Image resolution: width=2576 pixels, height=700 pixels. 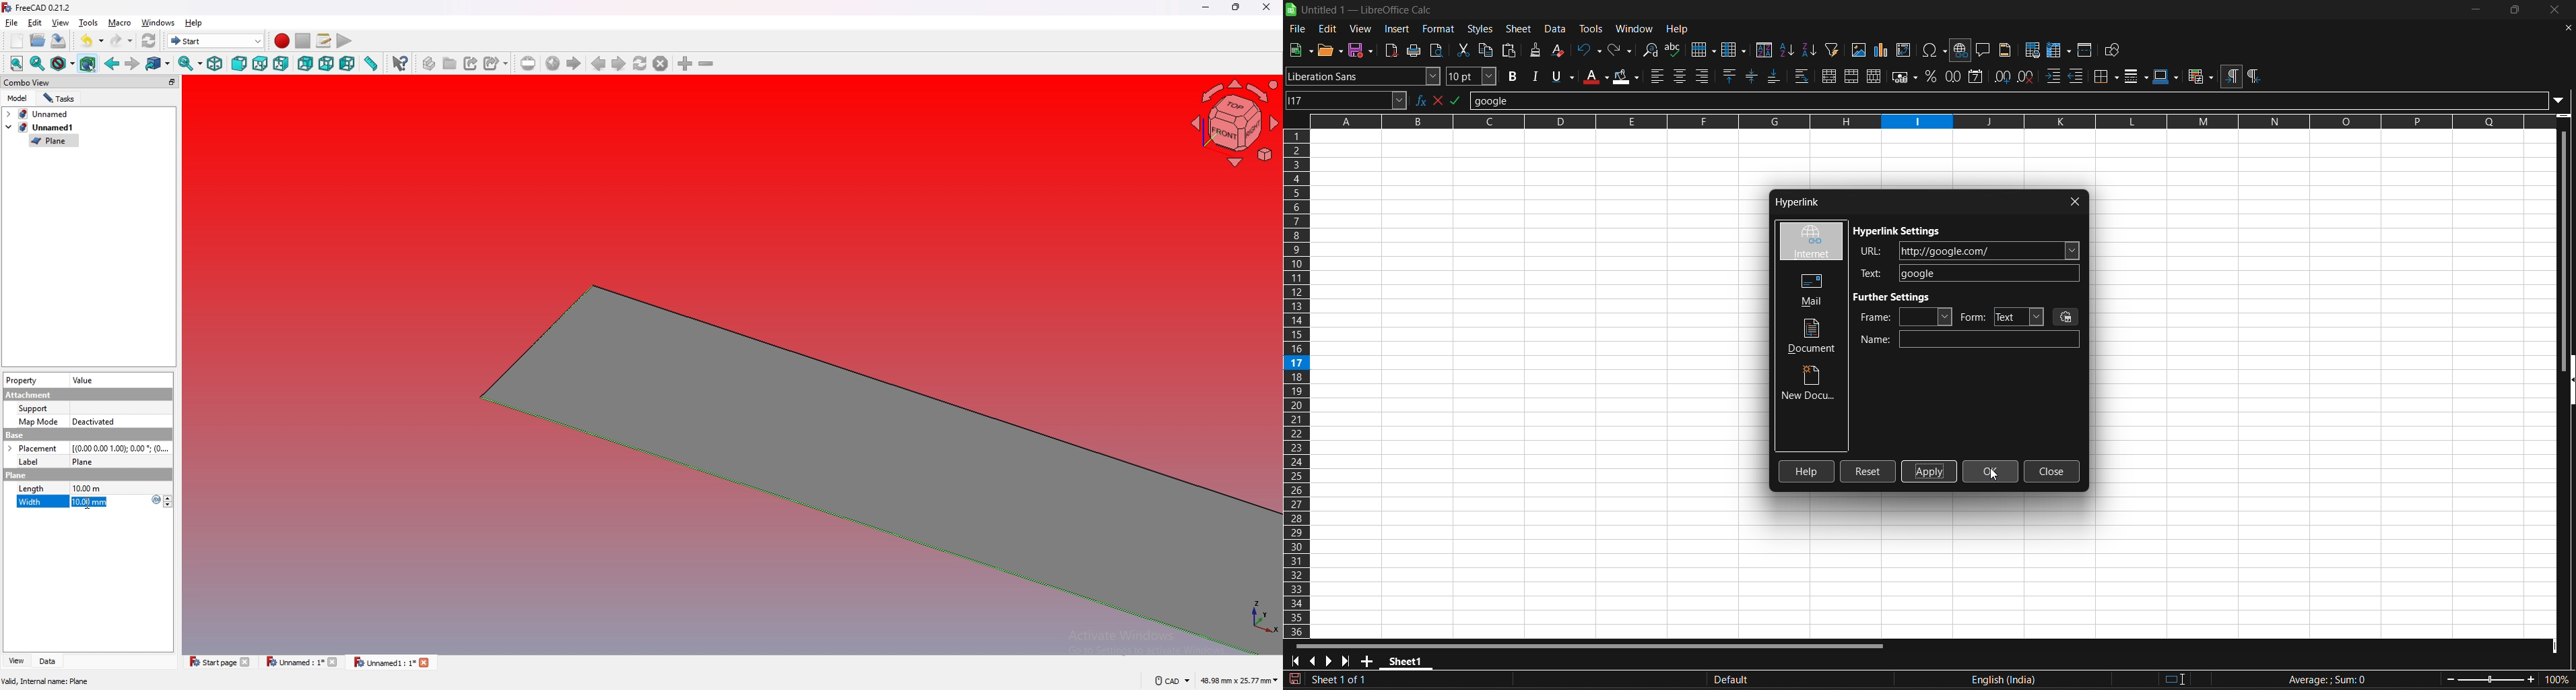 I want to click on zoom out, so click(x=706, y=63).